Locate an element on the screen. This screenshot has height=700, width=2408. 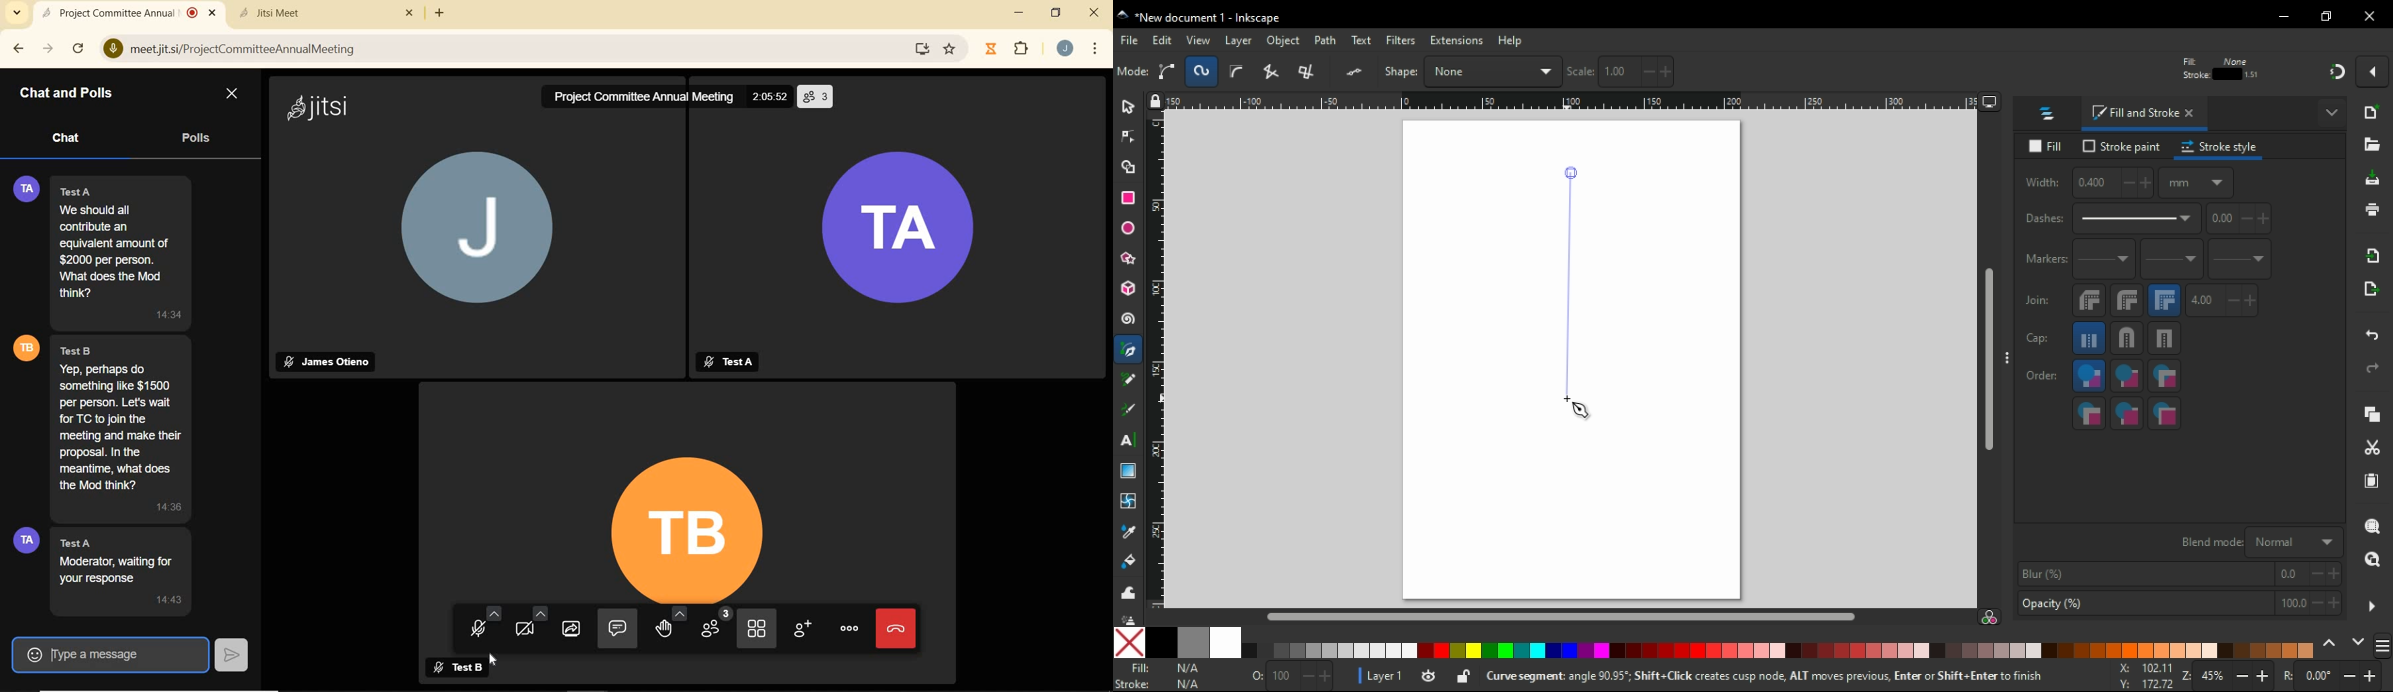
markers is located at coordinates (2044, 259).